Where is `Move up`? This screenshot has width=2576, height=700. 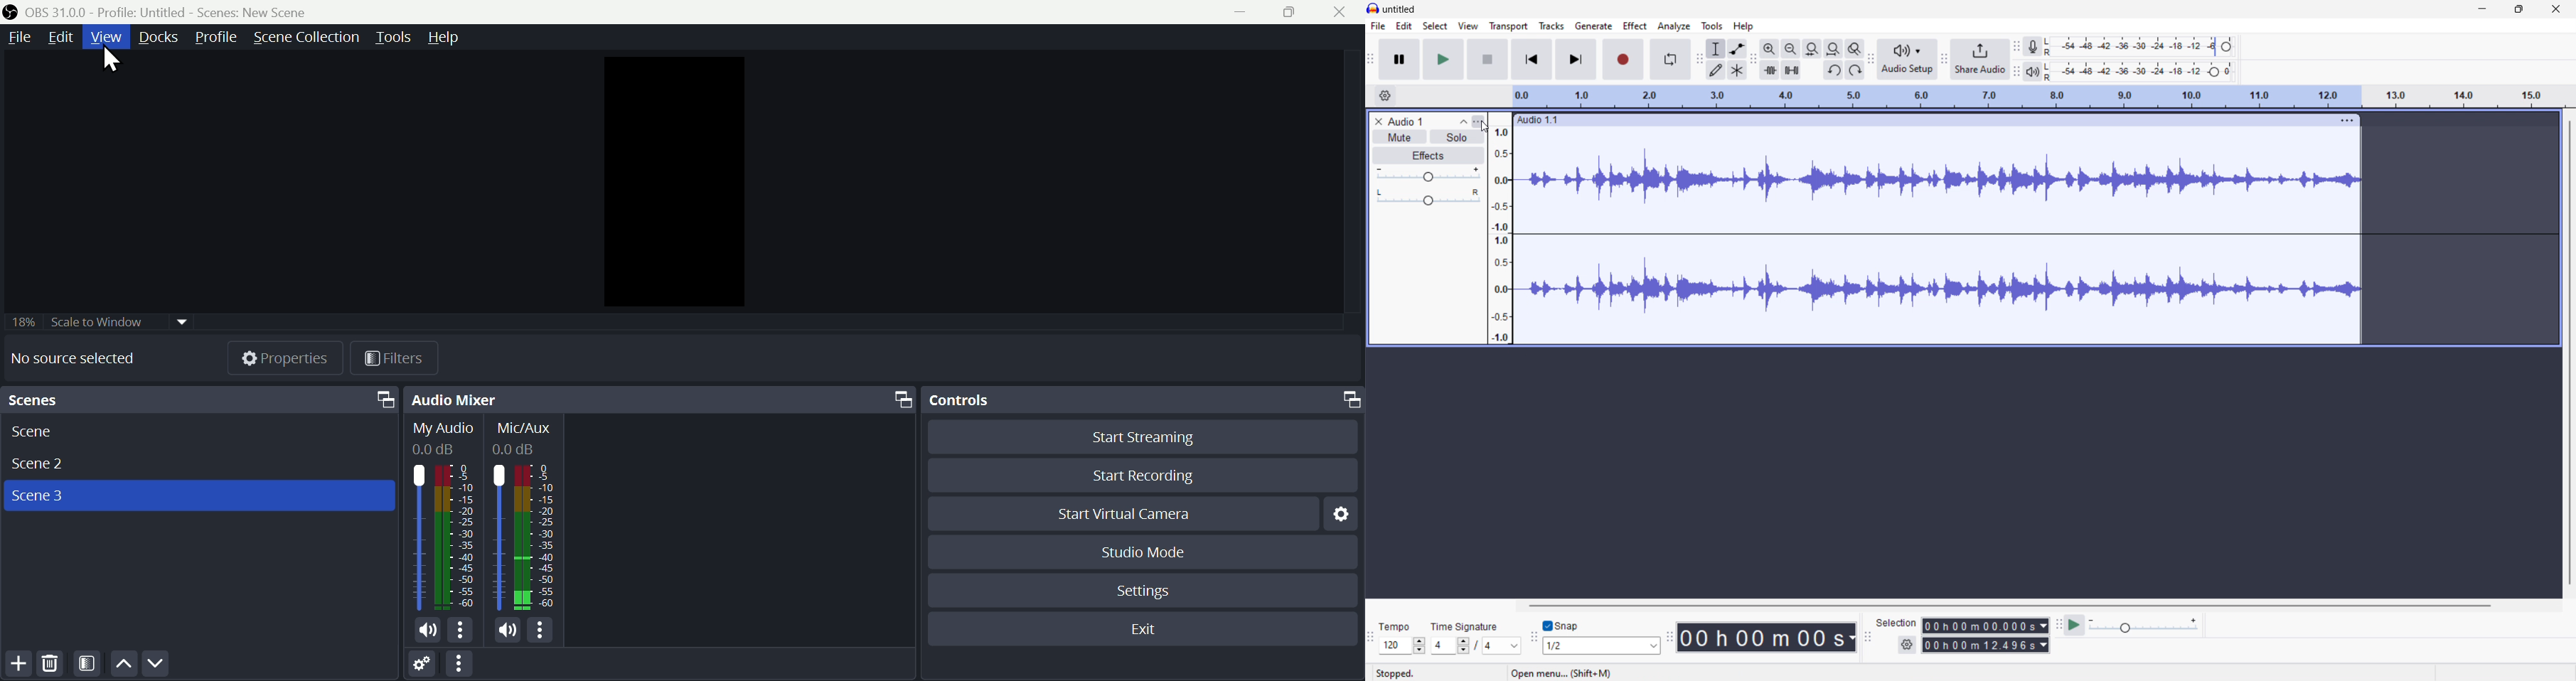 Move up is located at coordinates (123, 665).